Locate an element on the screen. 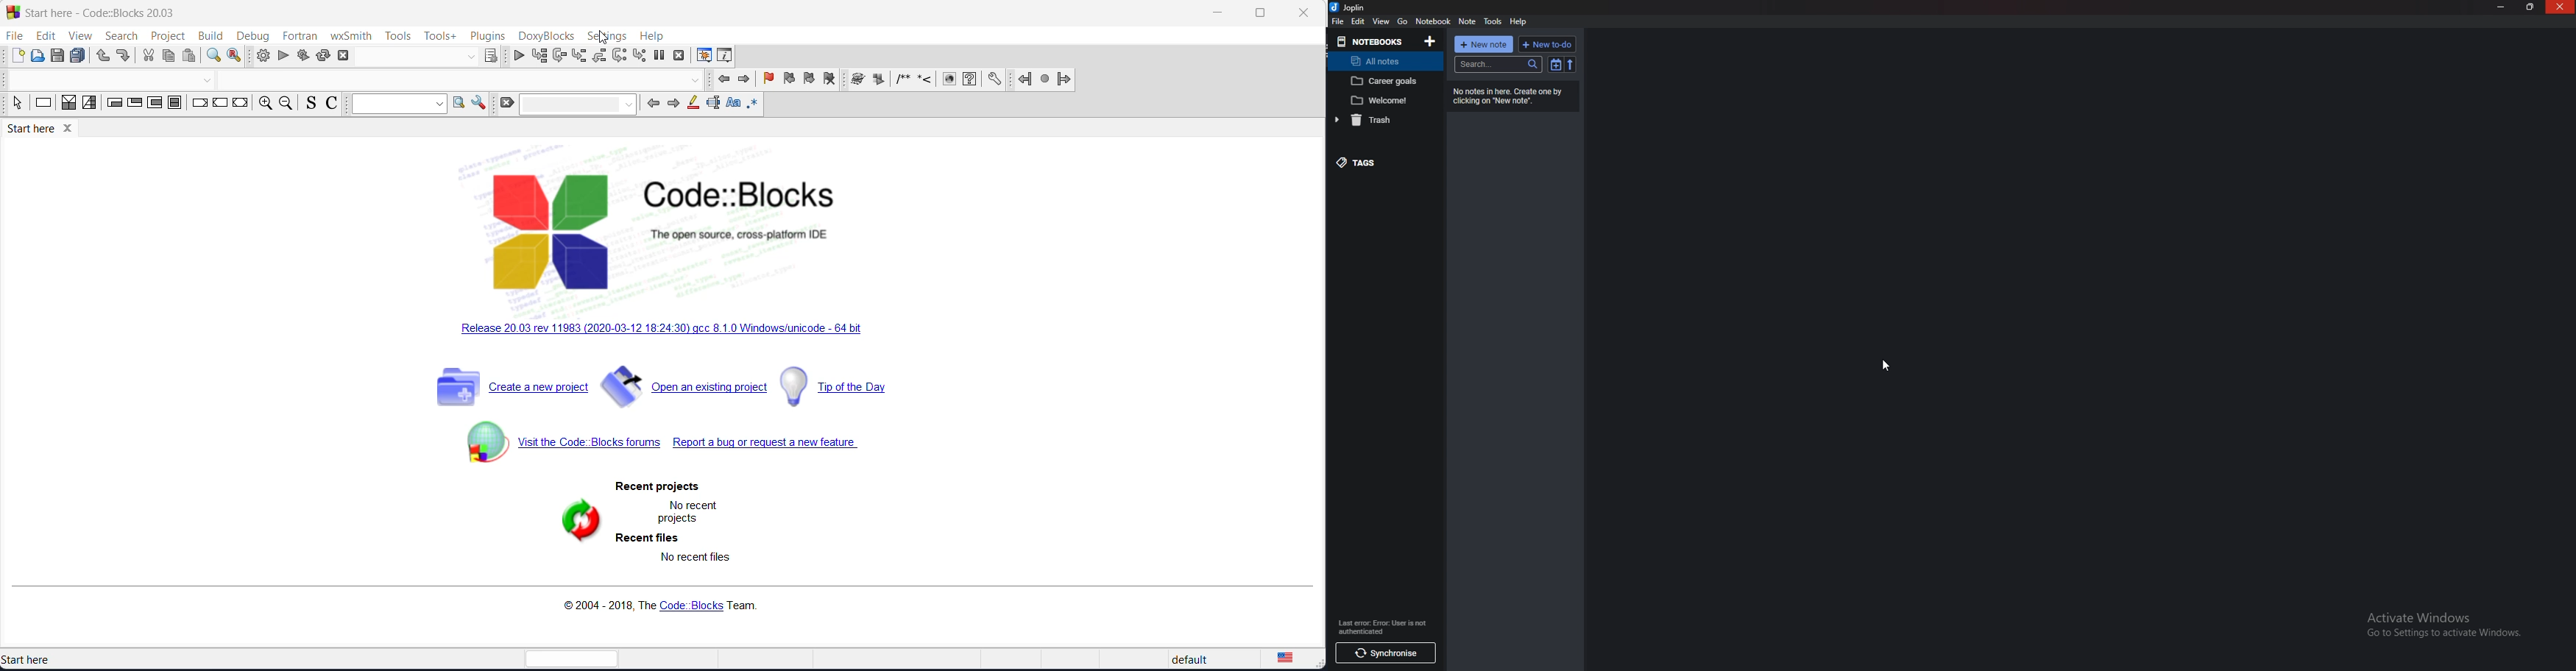 The height and width of the screenshot is (672, 2576). break instruction is located at coordinates (198, 105).